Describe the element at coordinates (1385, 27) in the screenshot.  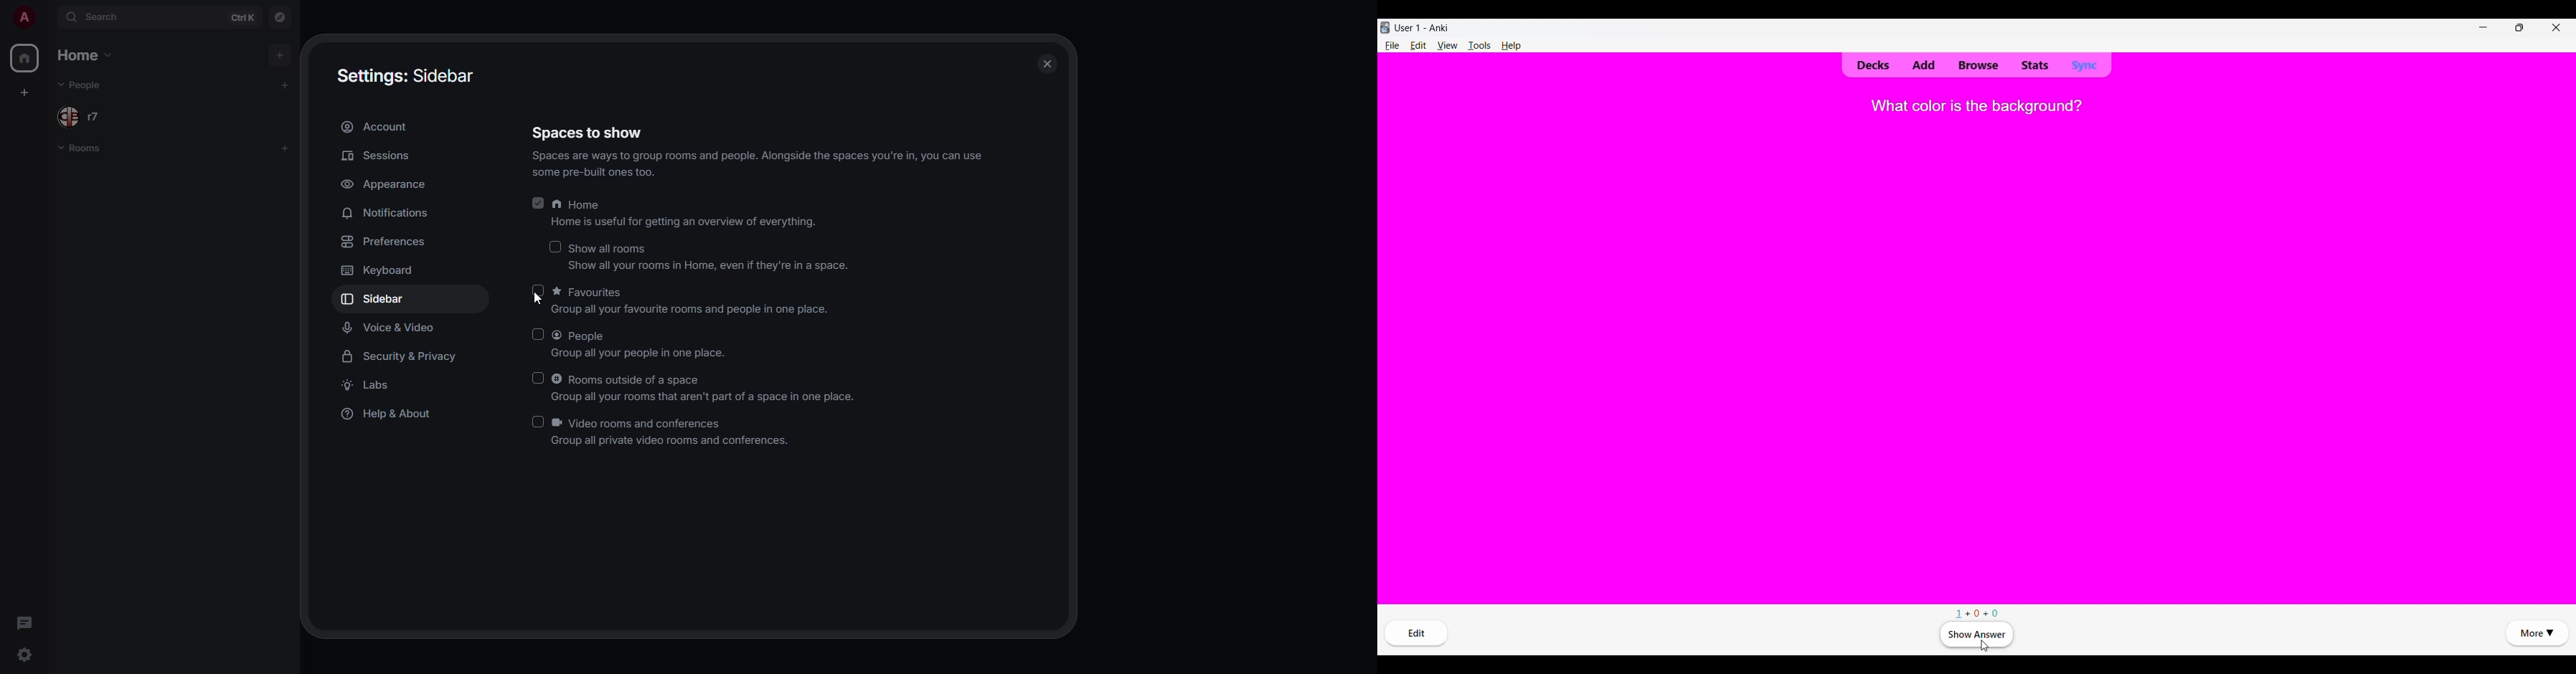
I see `Software logo` at that location.